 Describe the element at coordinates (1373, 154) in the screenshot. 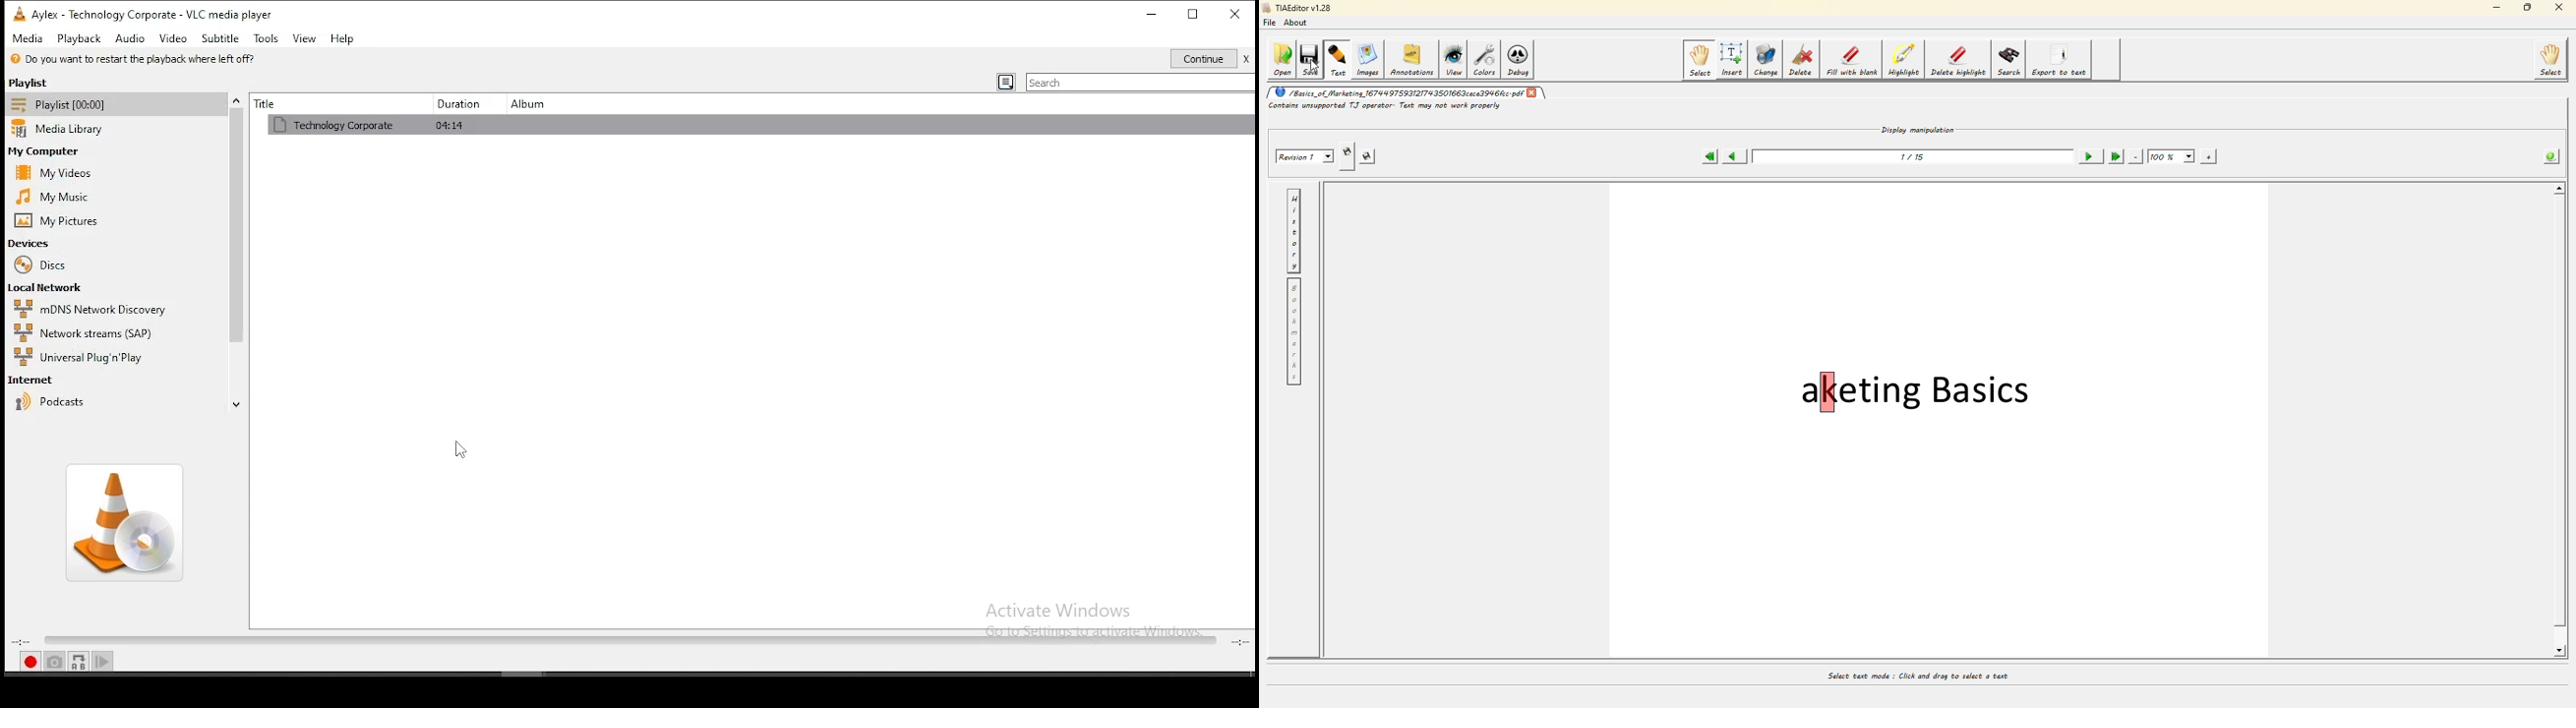

I see `save the revision` at that location.